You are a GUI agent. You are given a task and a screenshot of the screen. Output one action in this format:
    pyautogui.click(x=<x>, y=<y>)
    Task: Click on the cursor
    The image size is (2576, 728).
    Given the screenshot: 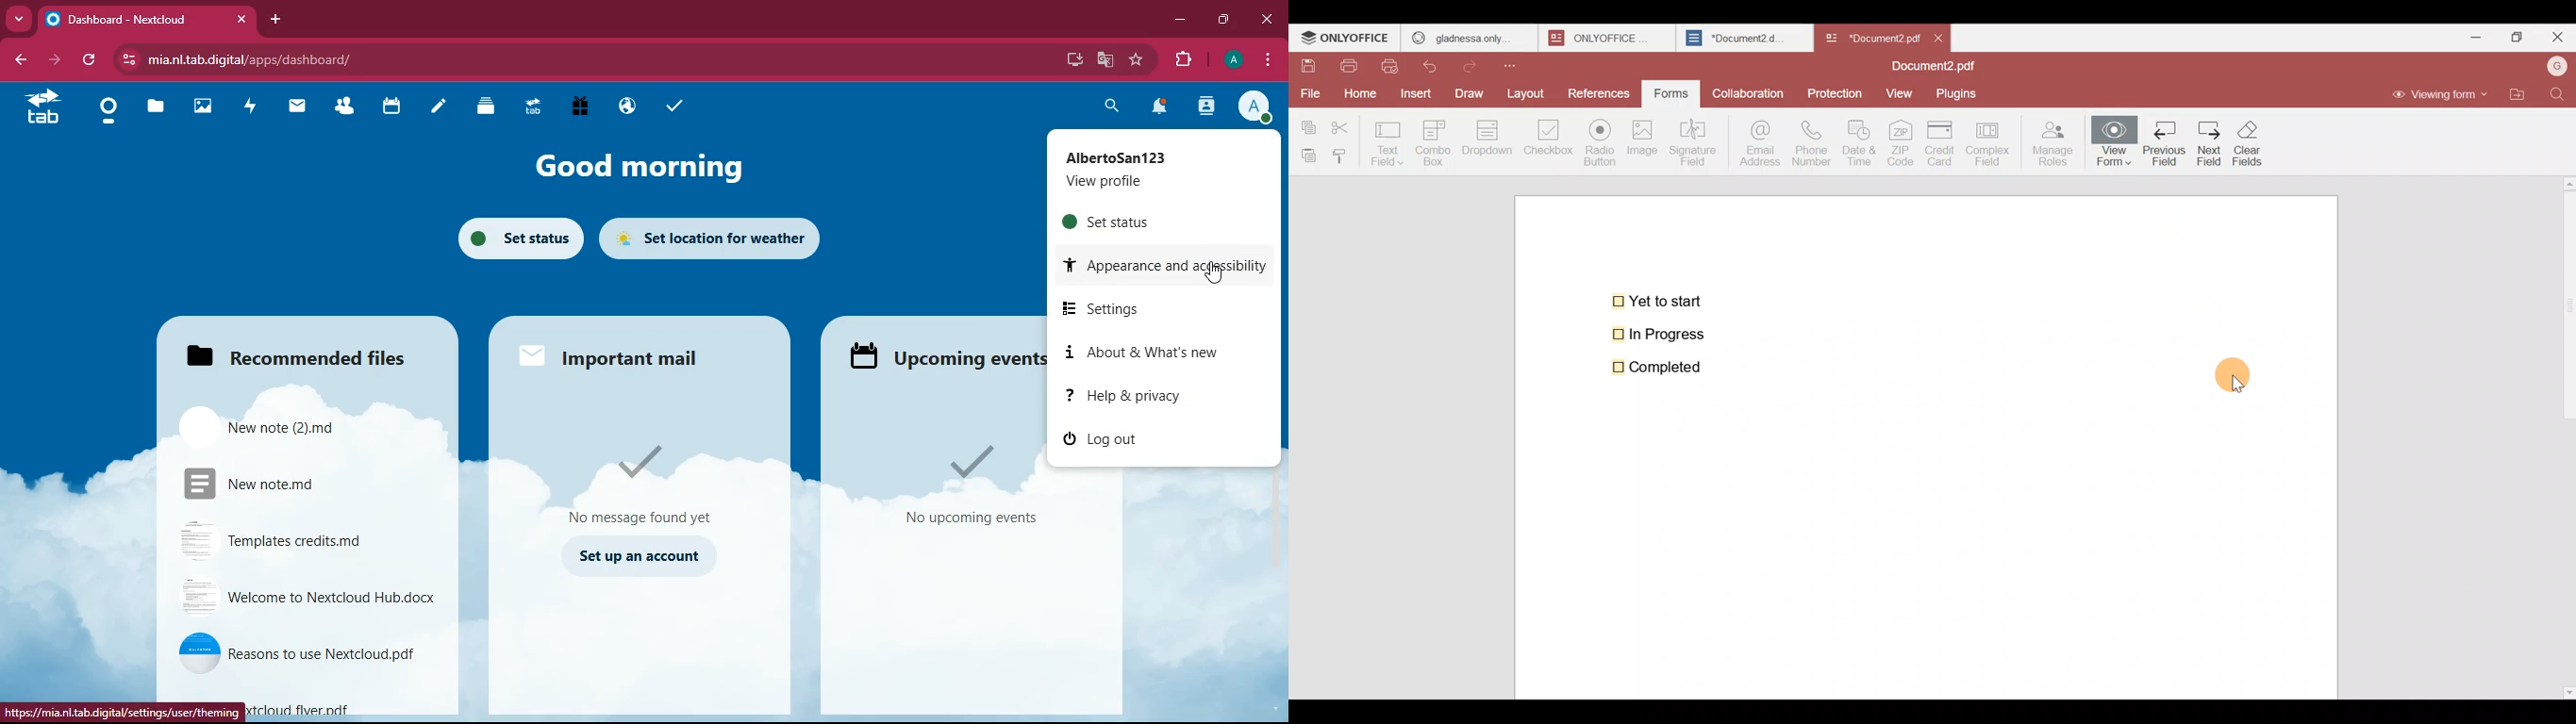 What is the action you would take?
    pyautogui.click(x=1214, y=274)
    